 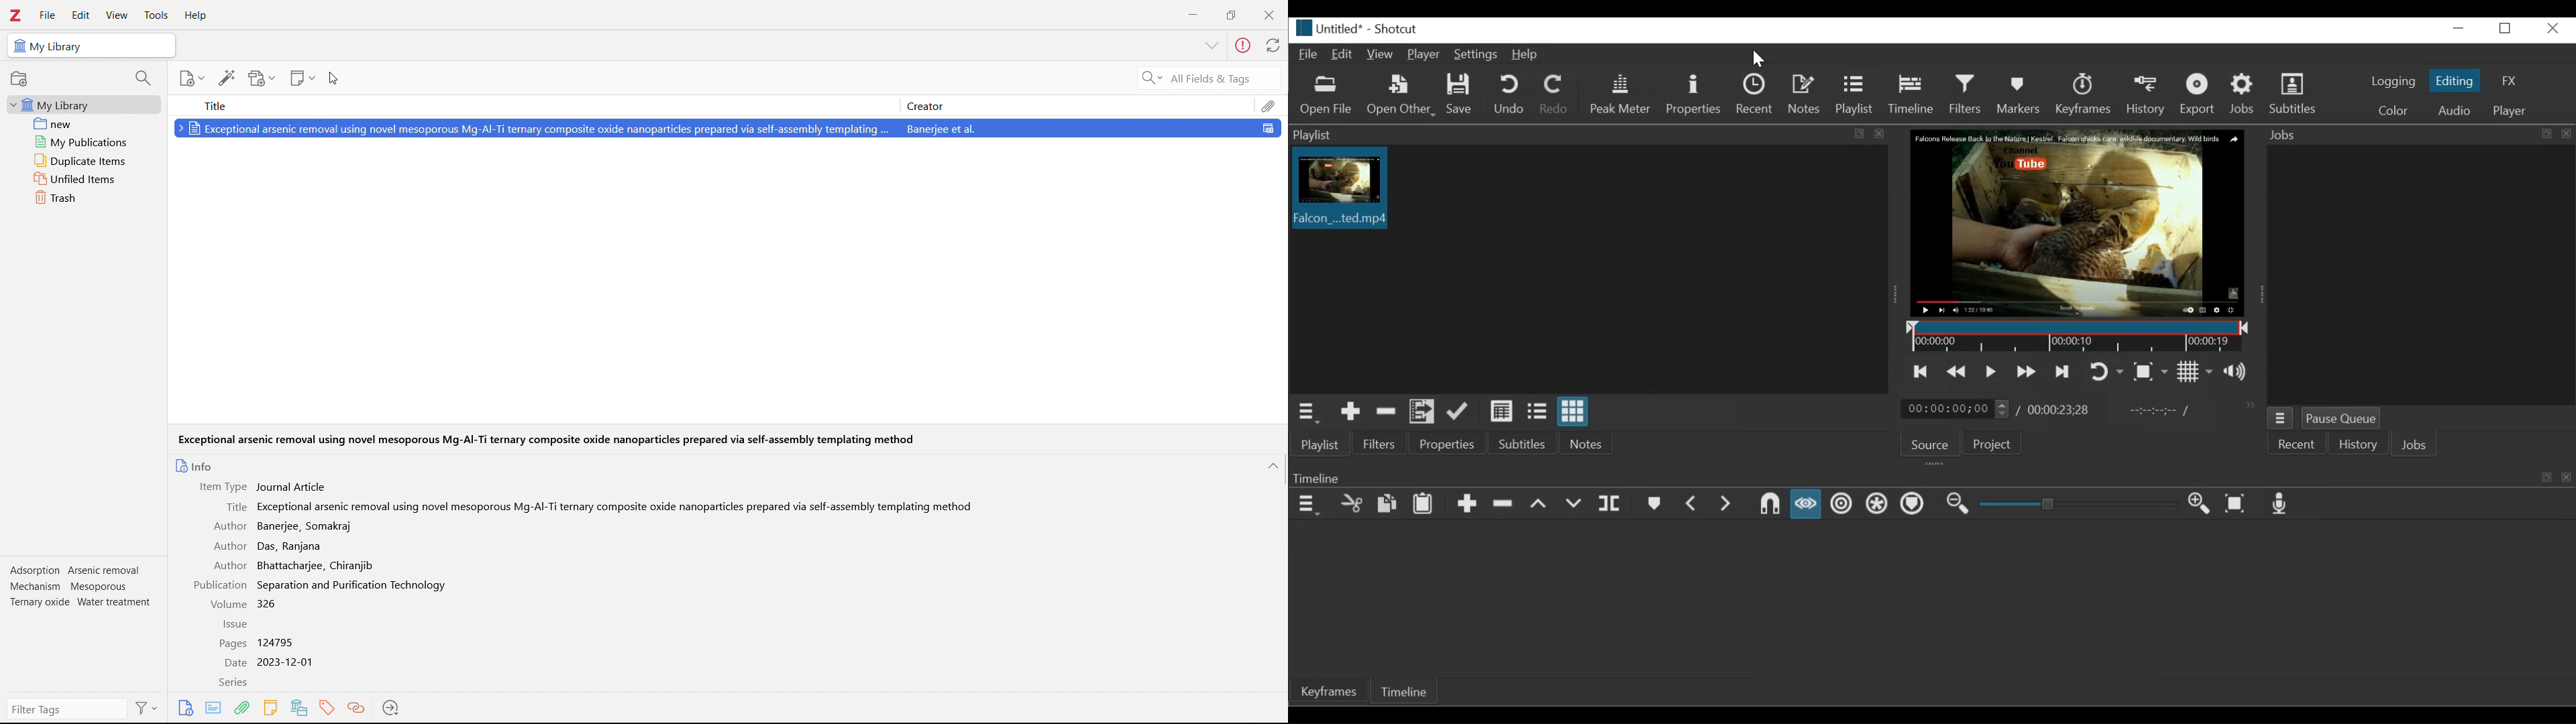 I want to click on Separation and Purification
Technology, so click(x=354, y=586).